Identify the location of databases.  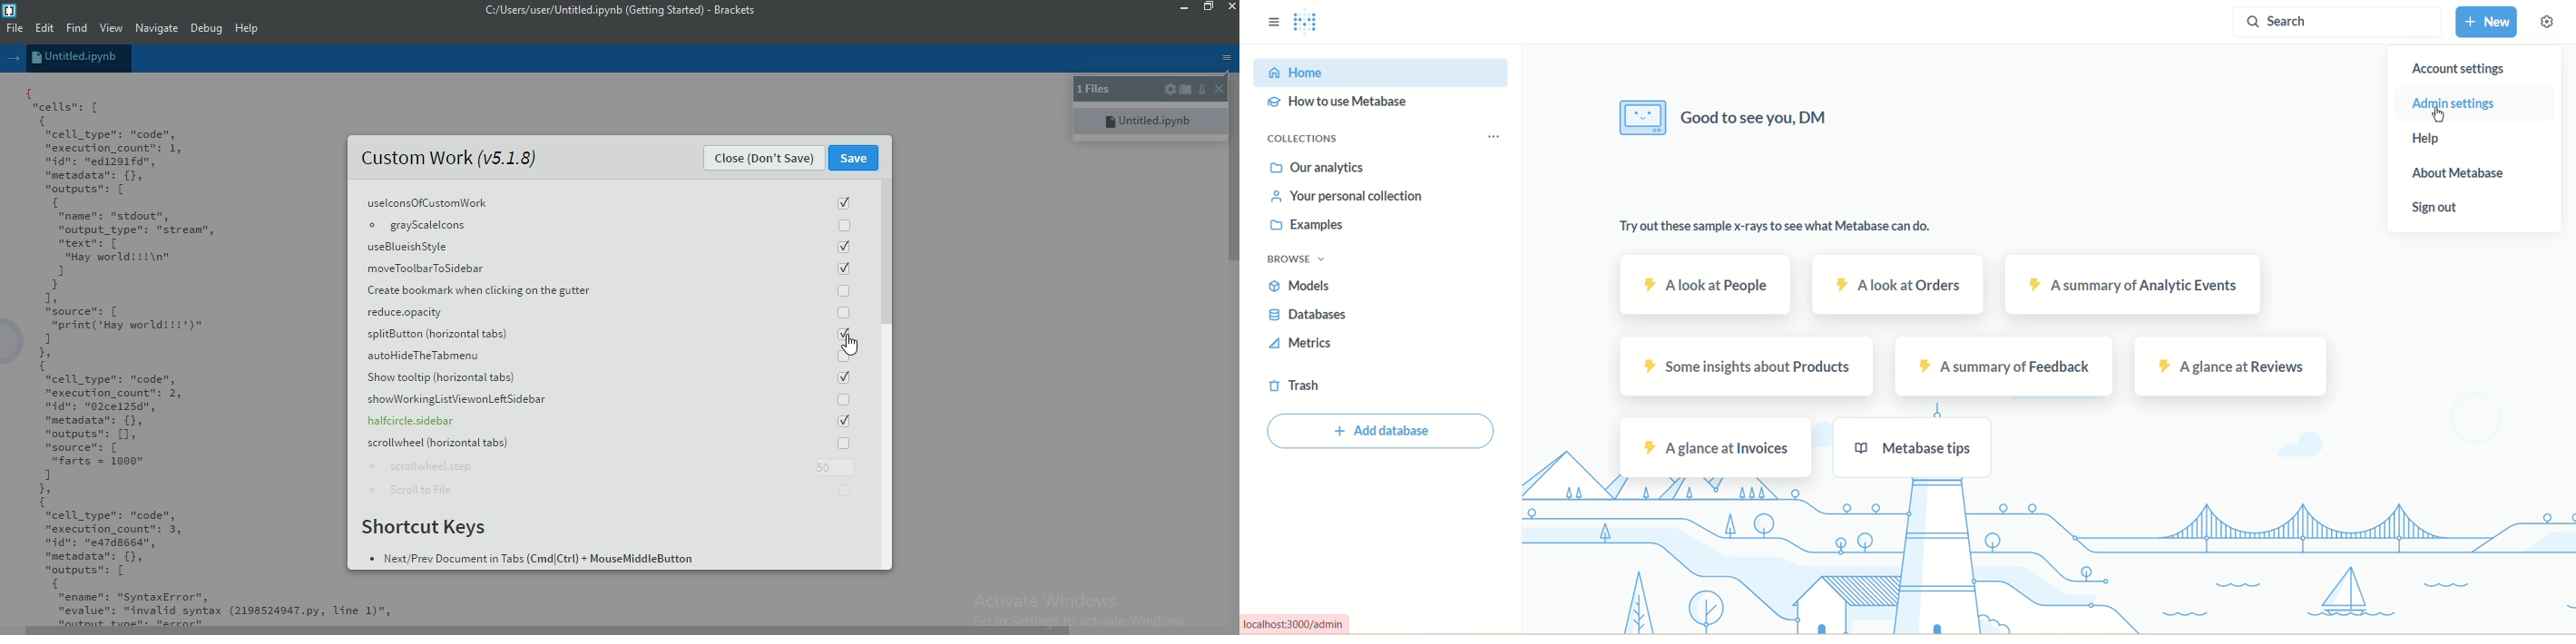
(1306, 317).